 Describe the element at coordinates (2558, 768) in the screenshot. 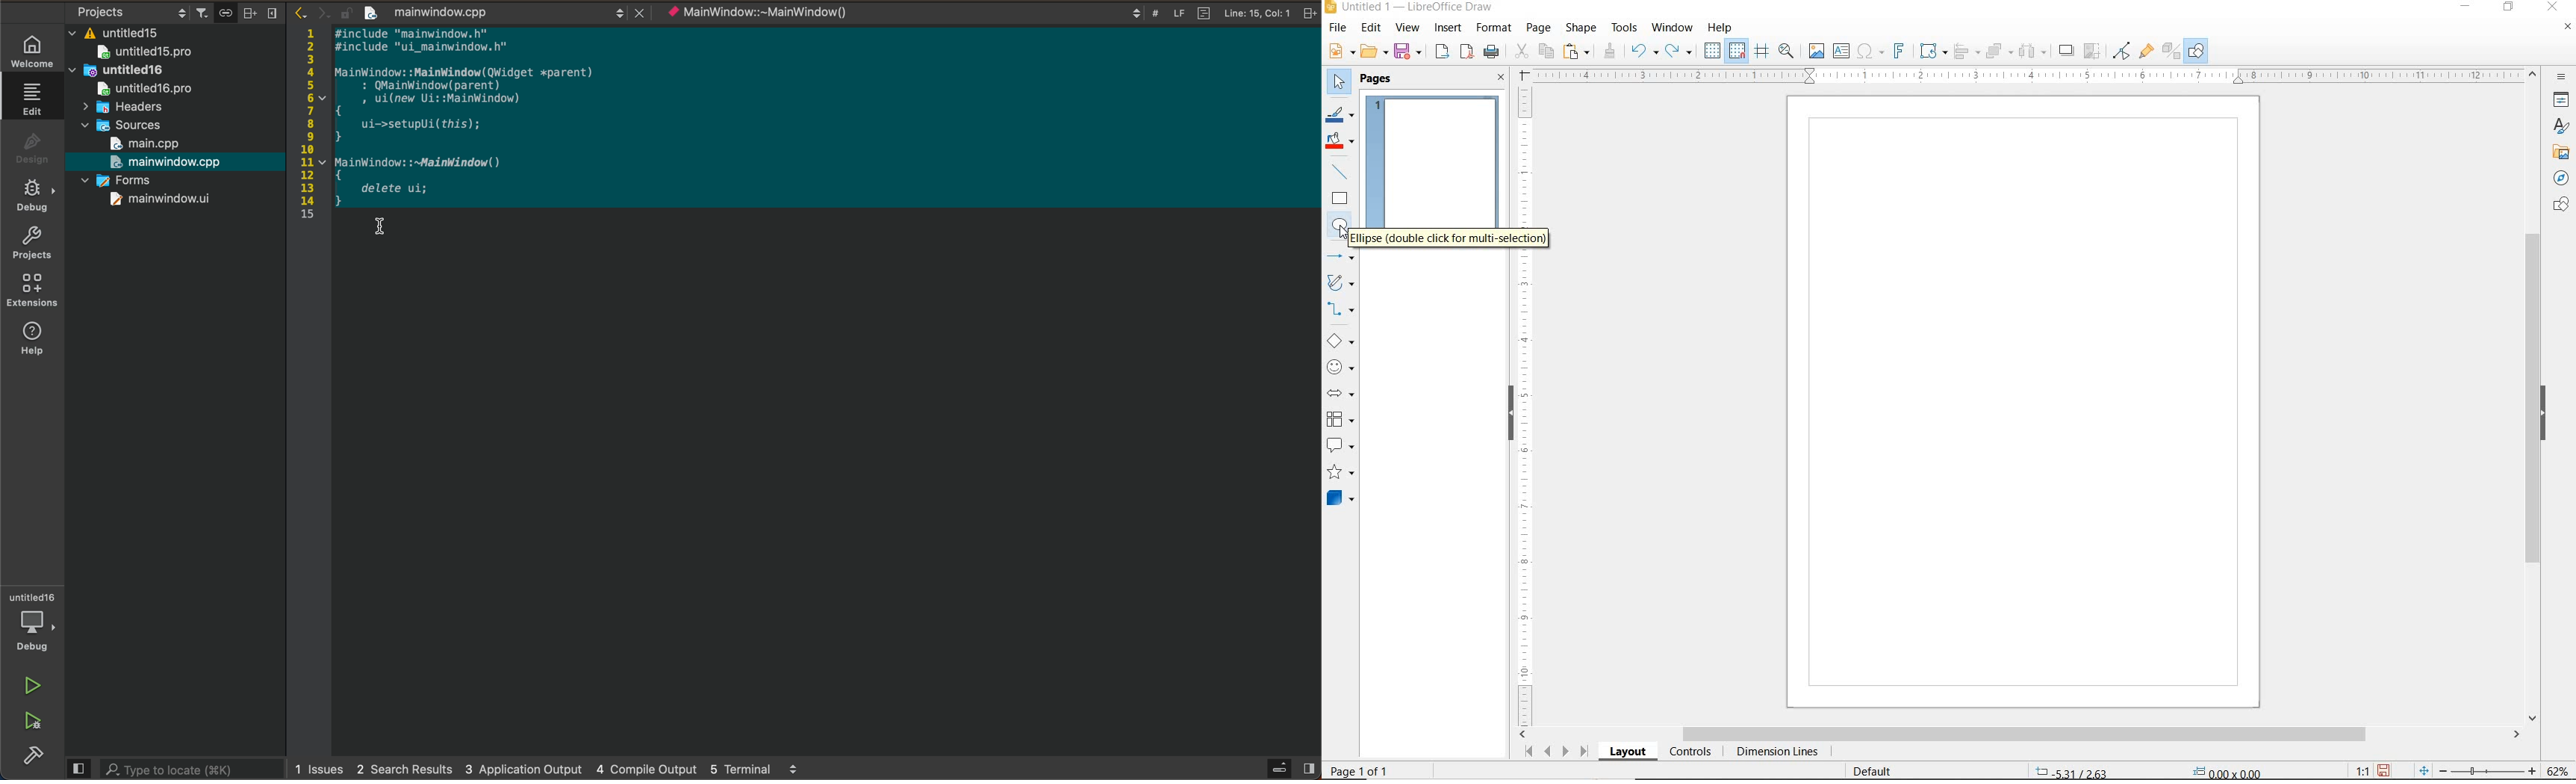

I see `ZOOM FACTOR` at that location.